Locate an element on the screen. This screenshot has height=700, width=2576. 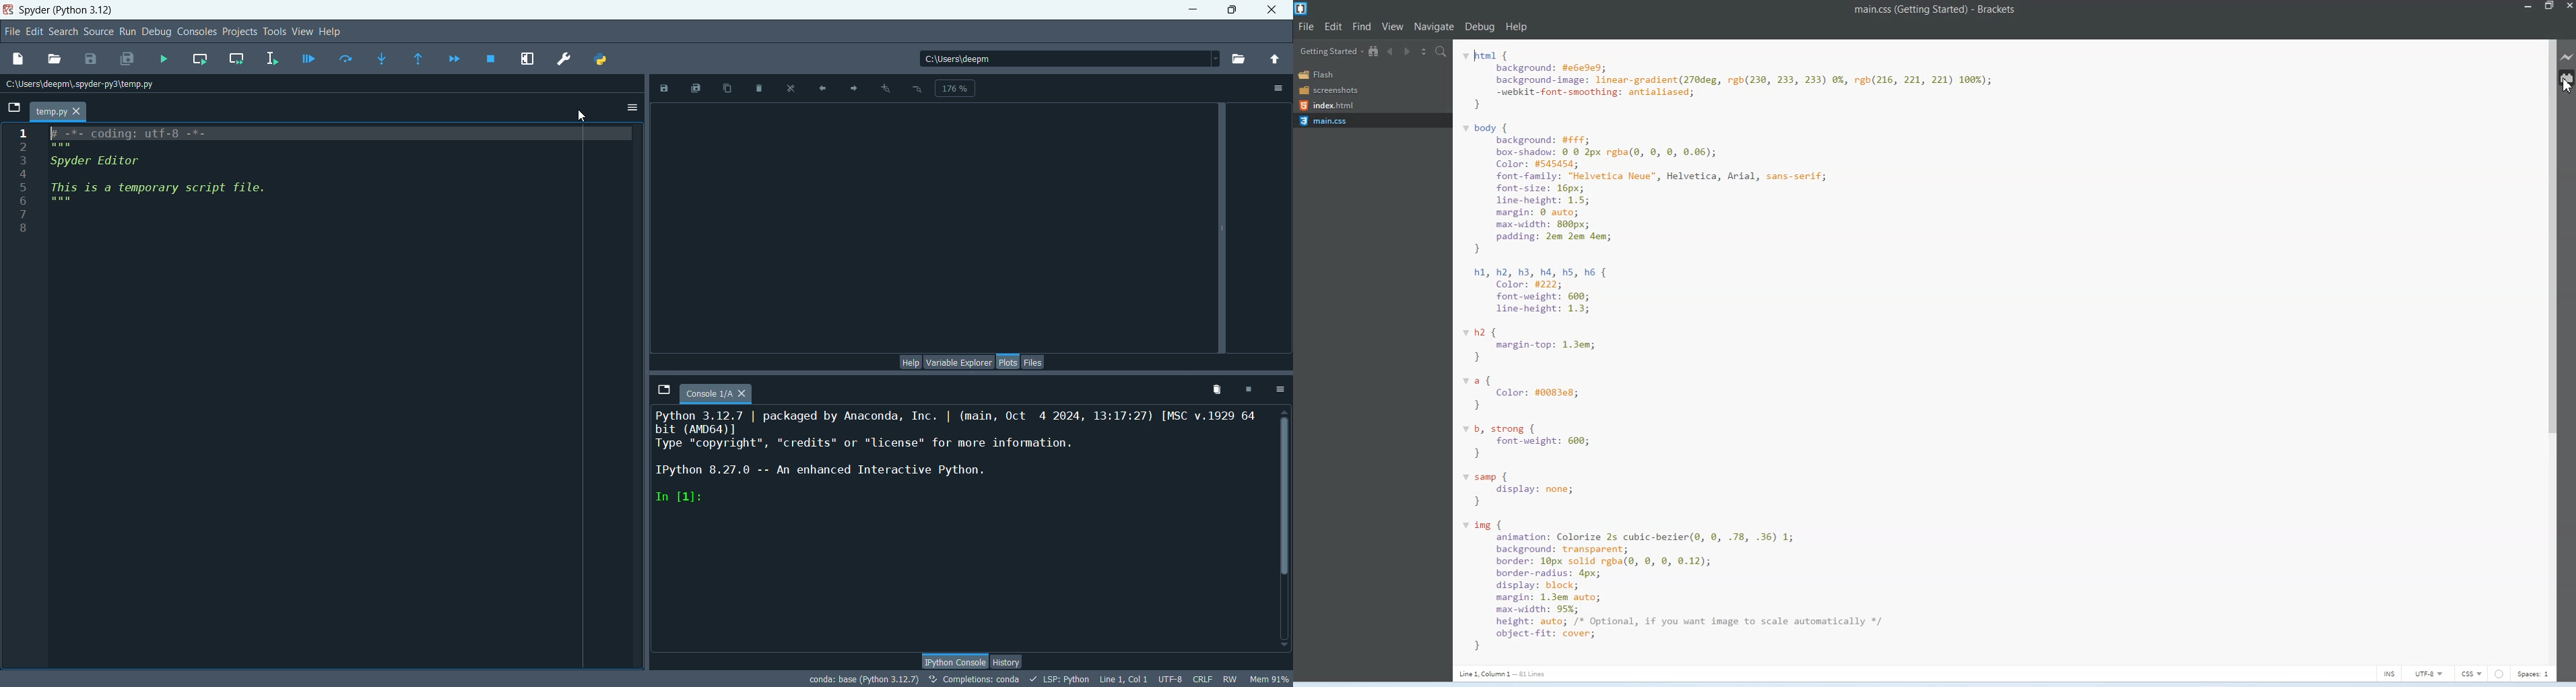
previous plot is located at coordinates (824, 88).